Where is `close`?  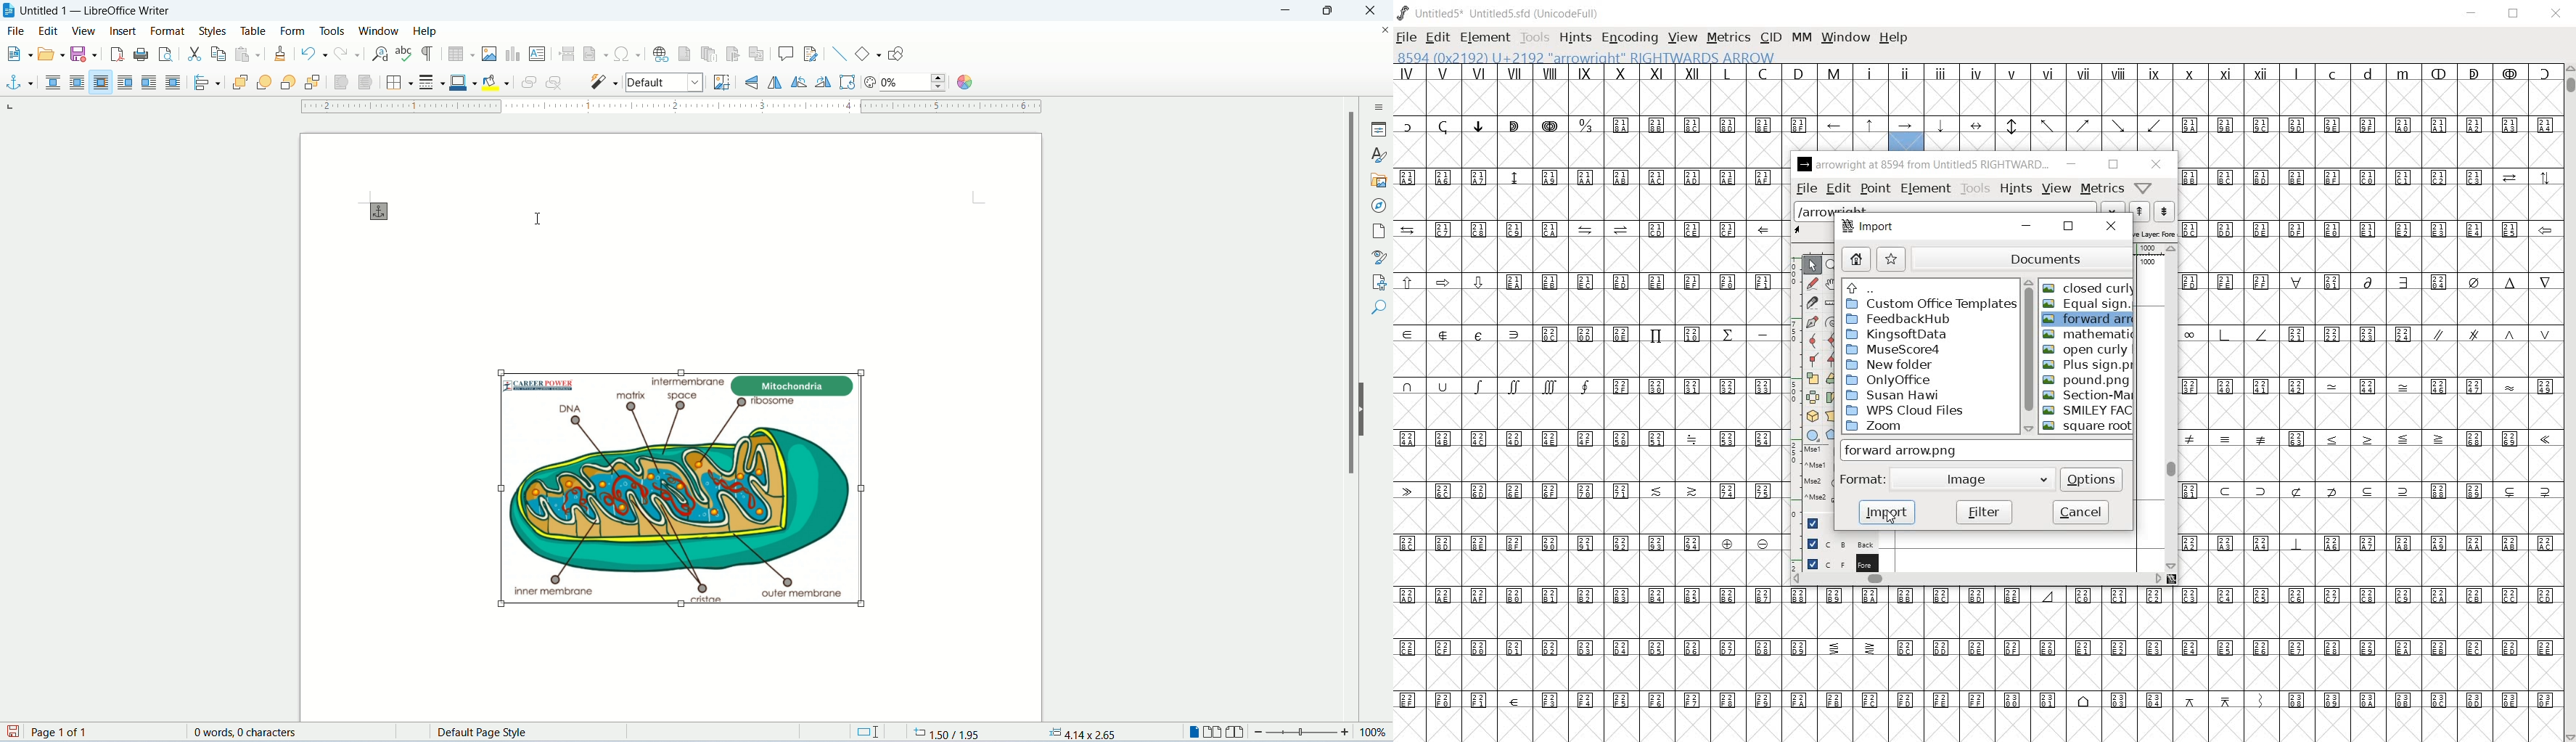
close is located at coordinates (2110, 227).